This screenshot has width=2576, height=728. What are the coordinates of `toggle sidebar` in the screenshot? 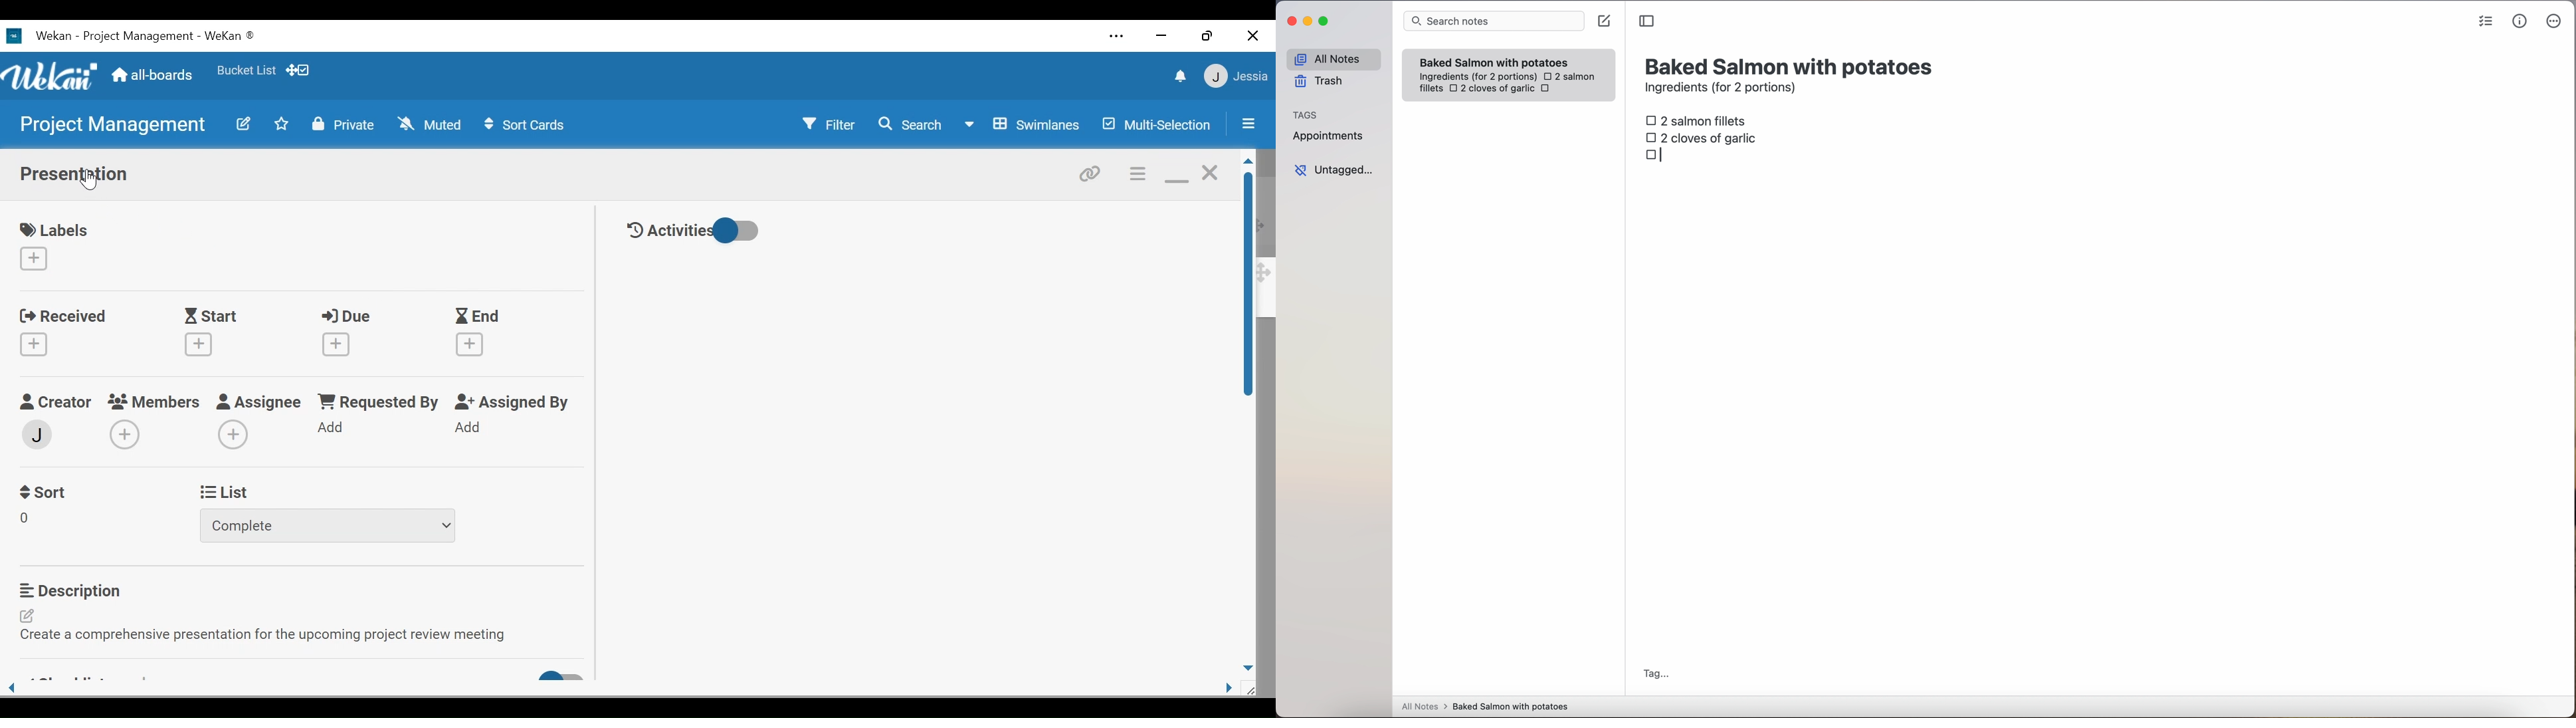 It's located at (1648, 22).